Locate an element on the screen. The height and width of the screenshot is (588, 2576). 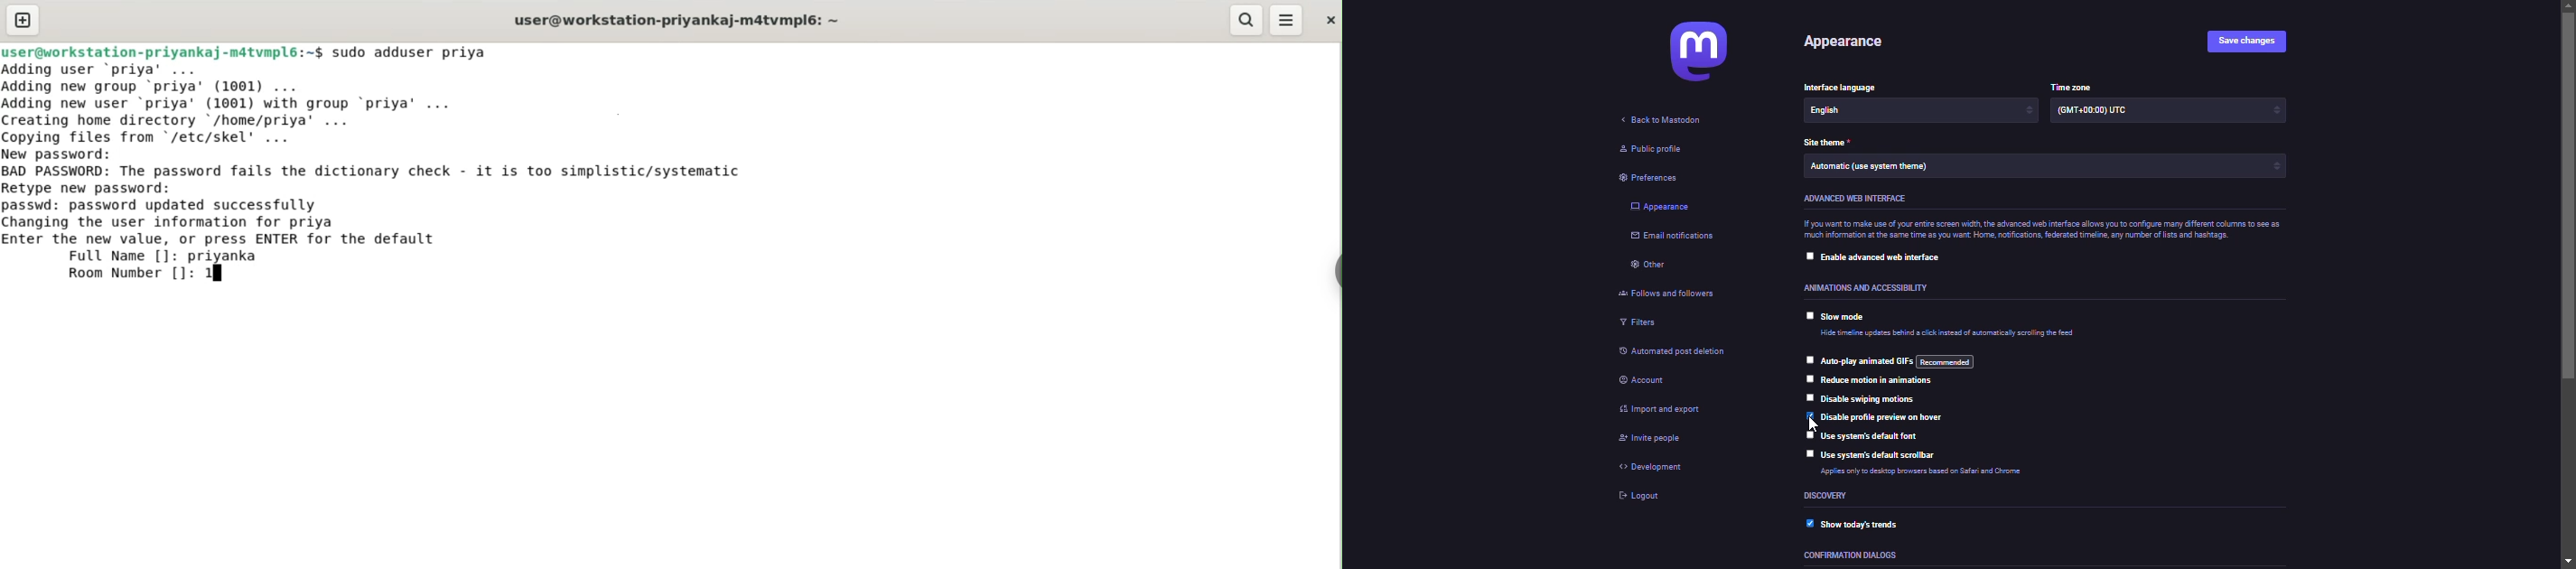
language is located at coordinates (1849, 110).